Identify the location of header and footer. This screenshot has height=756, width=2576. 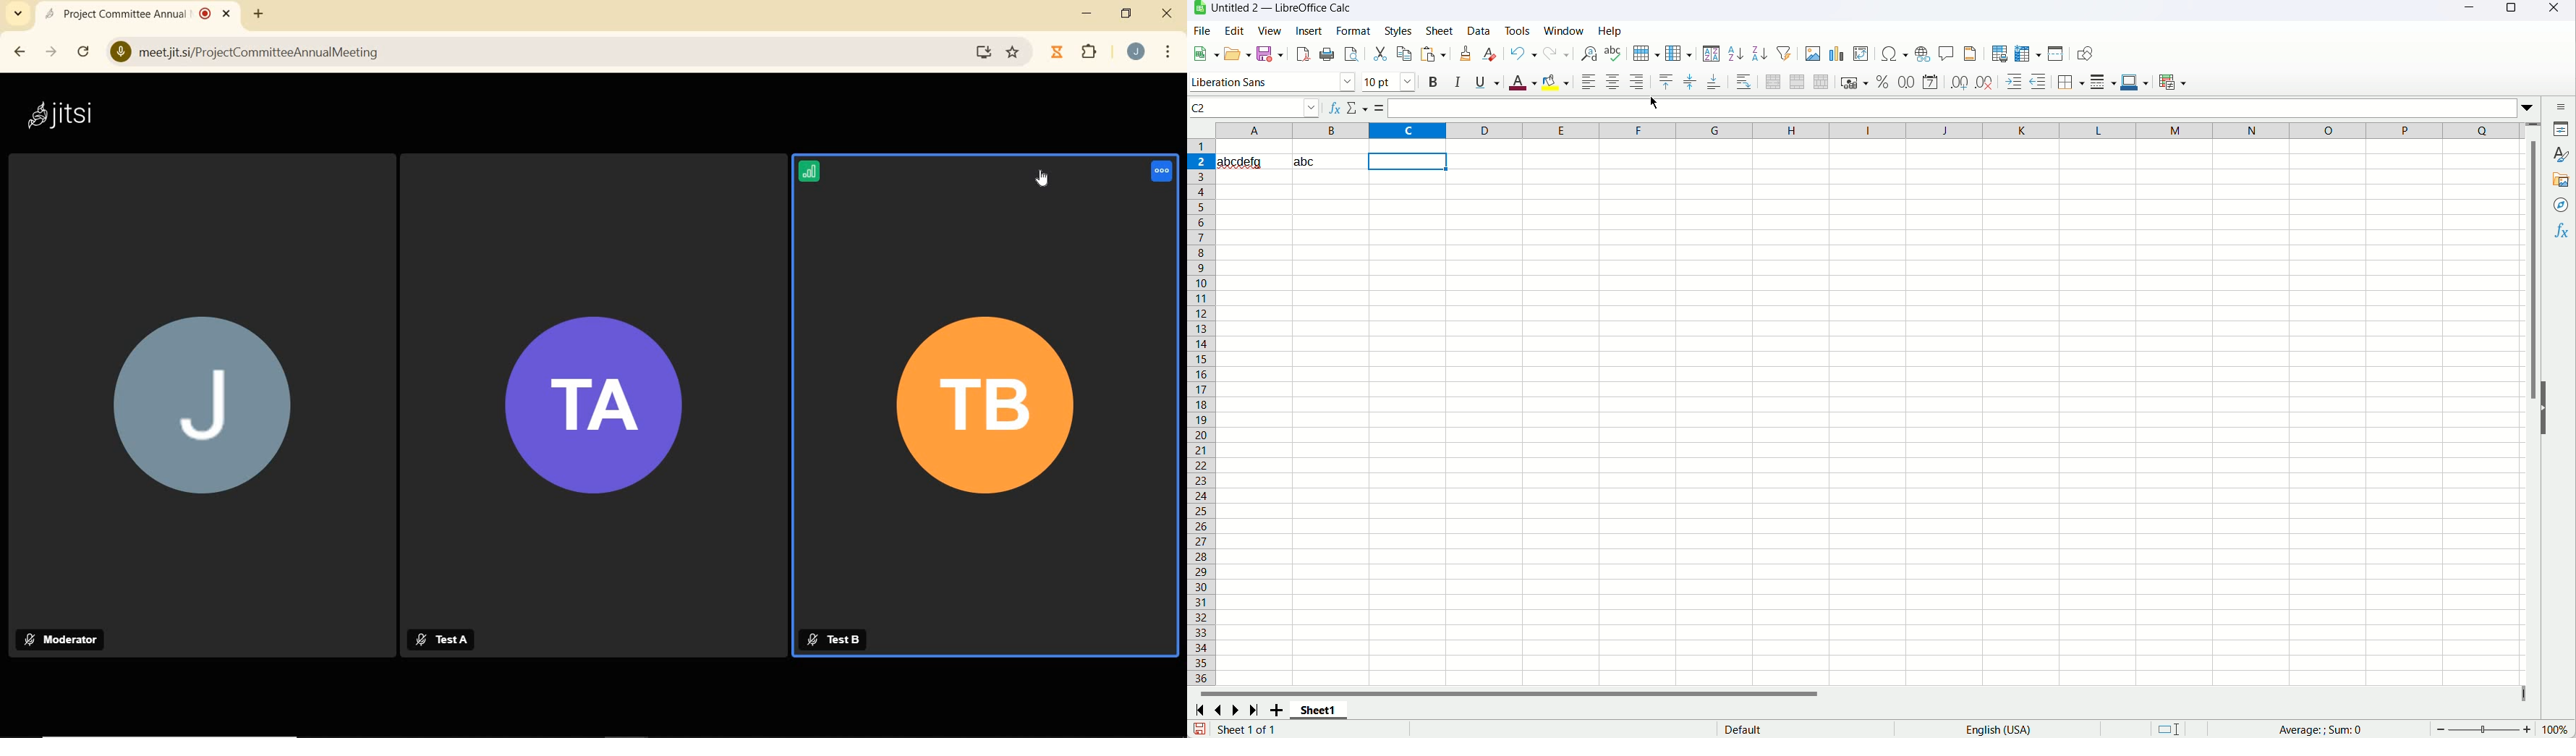
(1970, 54).